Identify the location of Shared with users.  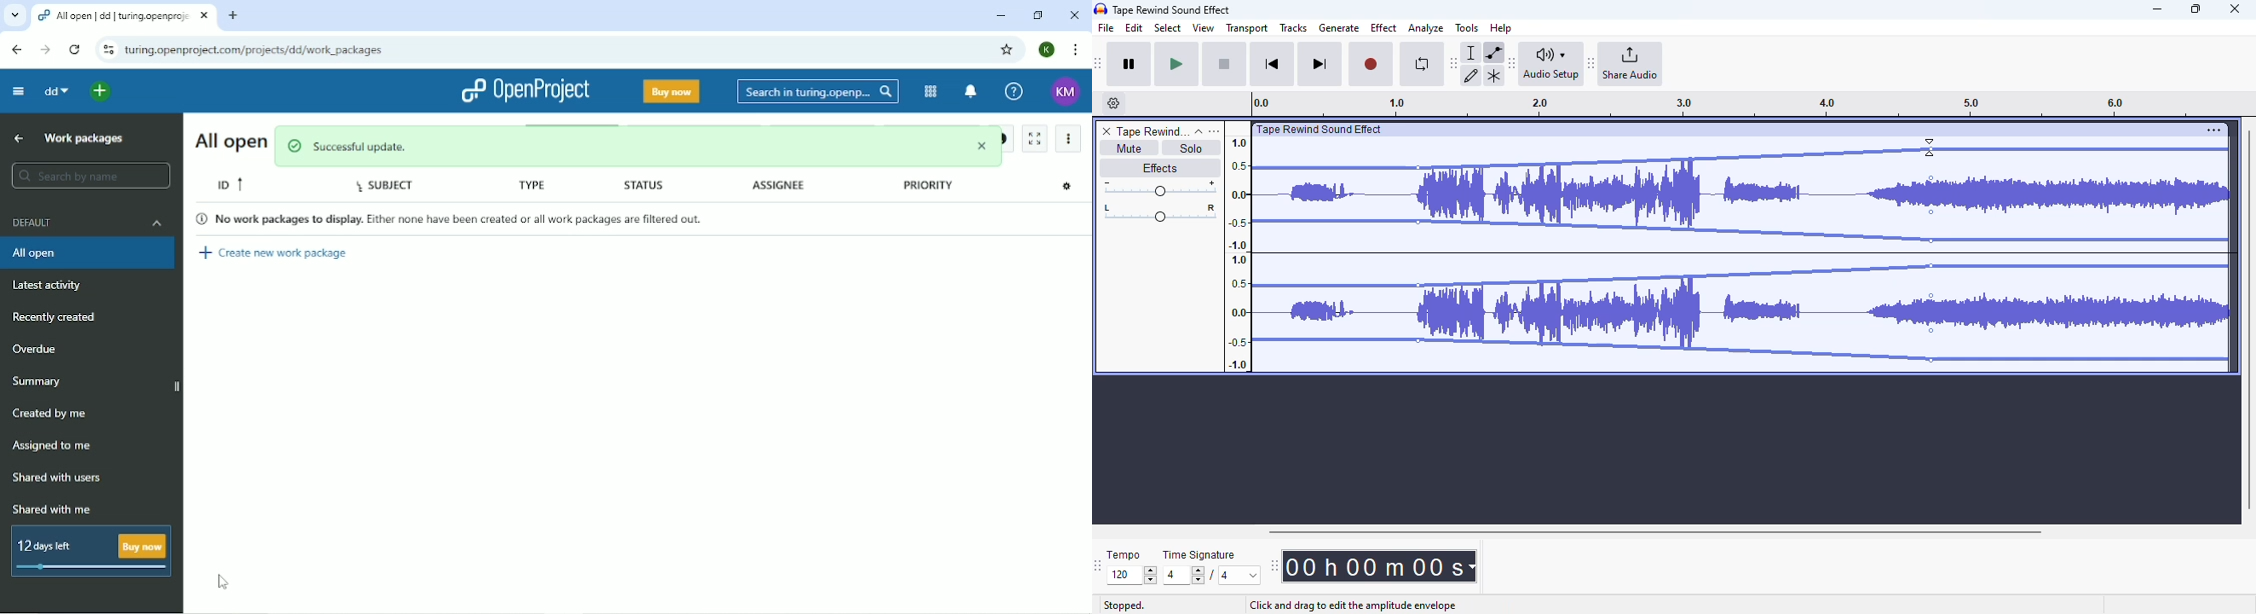
(61, 477).